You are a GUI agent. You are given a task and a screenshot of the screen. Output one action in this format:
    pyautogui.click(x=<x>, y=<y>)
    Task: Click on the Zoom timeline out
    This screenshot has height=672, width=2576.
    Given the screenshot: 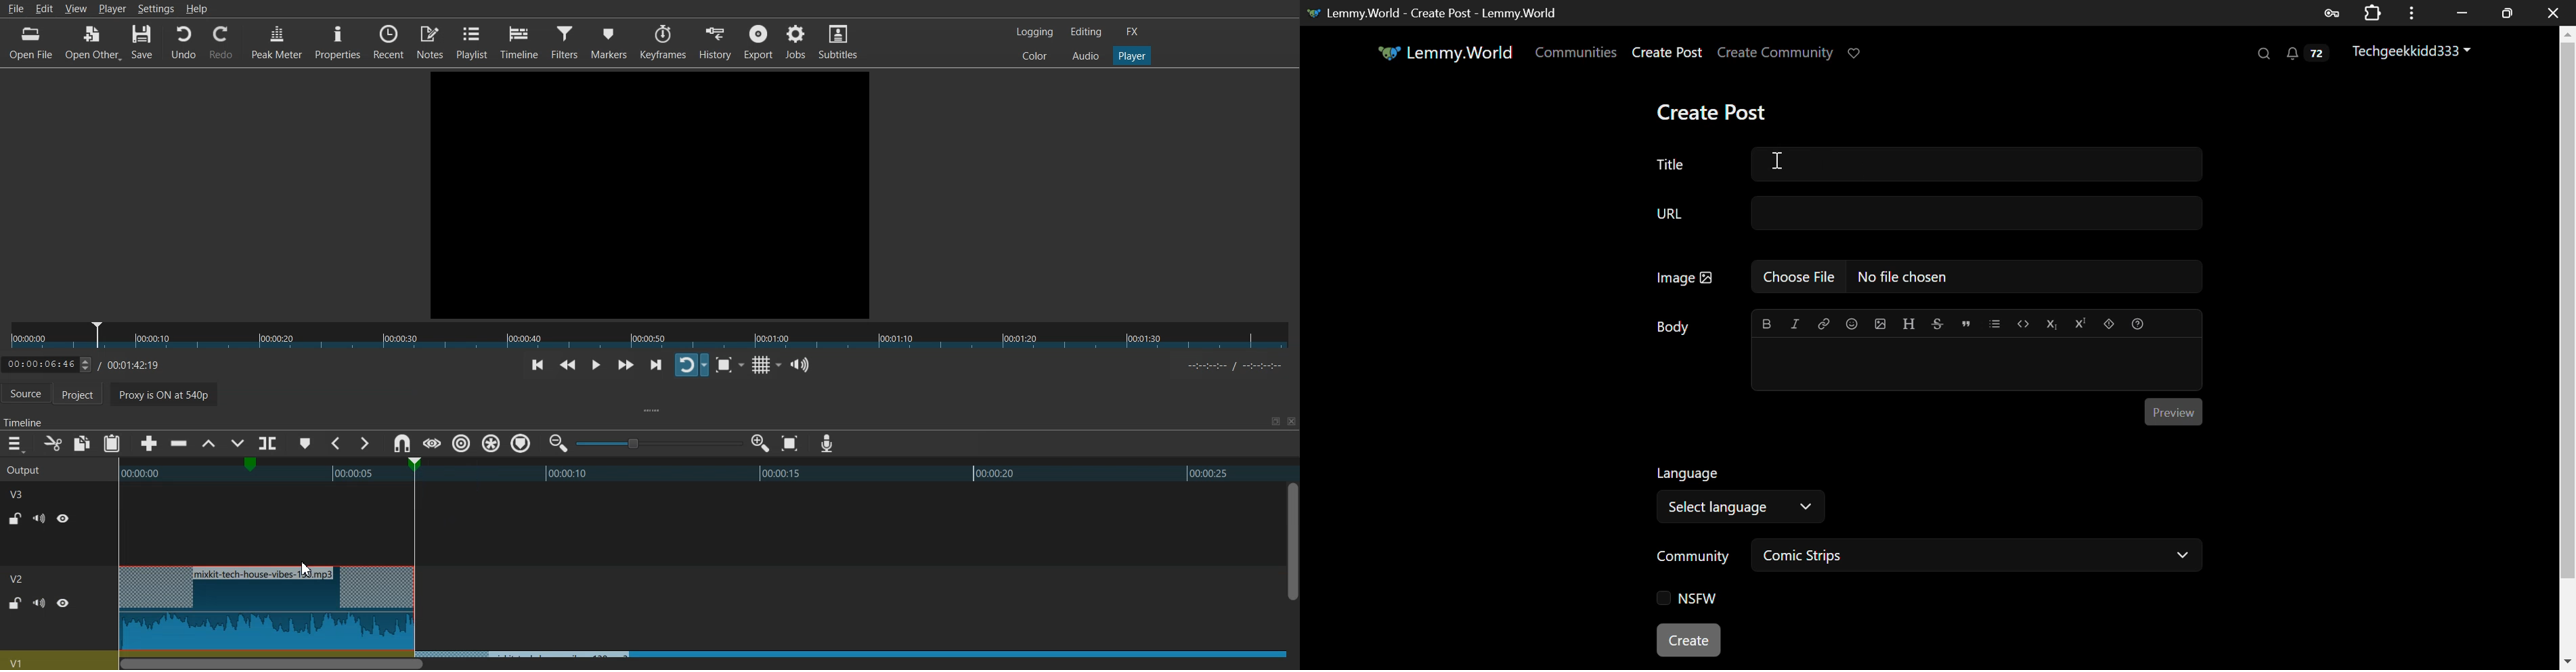 What is the action you would take?
    pyautogui.click(x=559, y=443)
    